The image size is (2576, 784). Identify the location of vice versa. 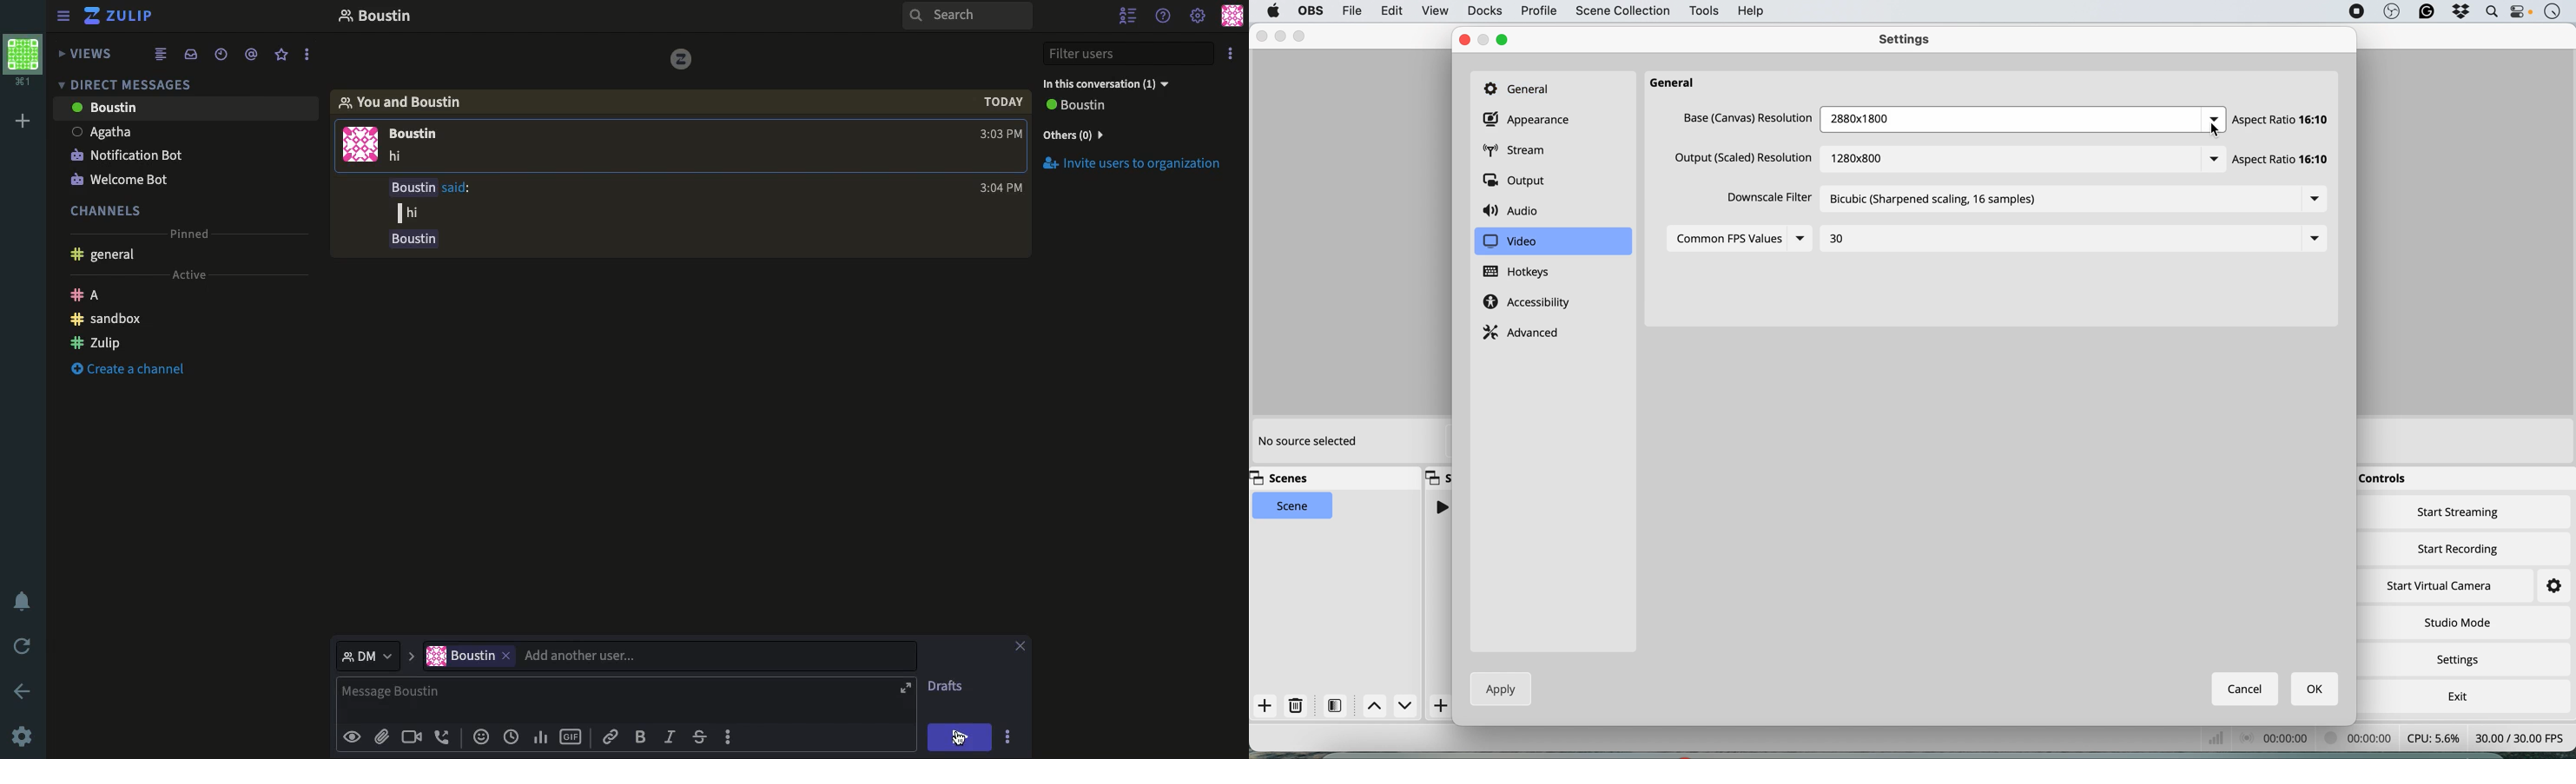
(680, 57).